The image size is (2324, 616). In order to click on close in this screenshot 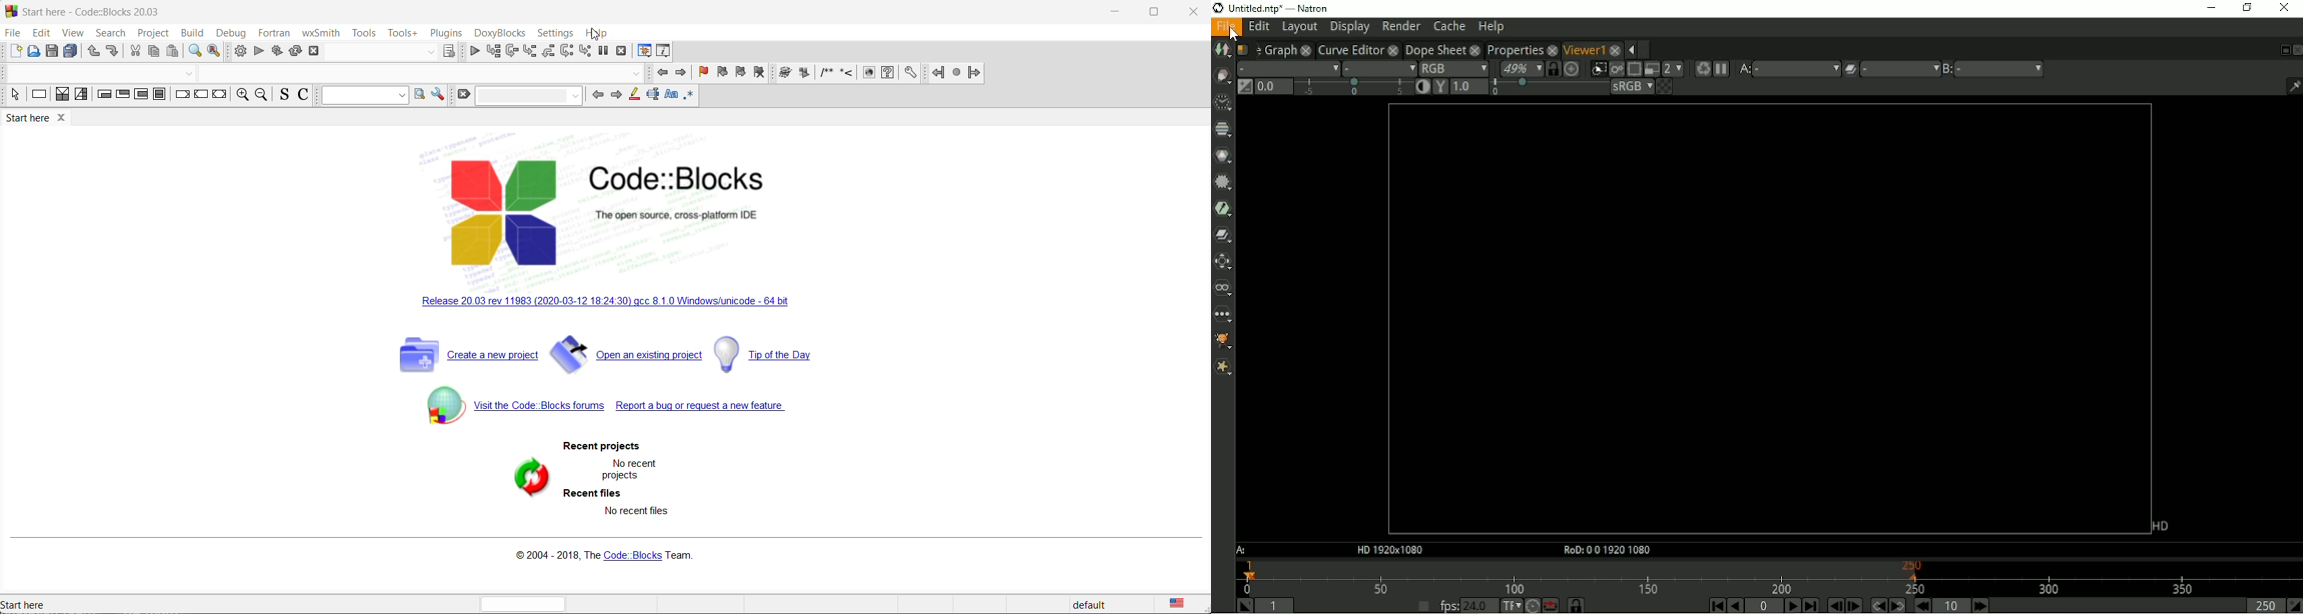, I will do `click(1194, 13)`.